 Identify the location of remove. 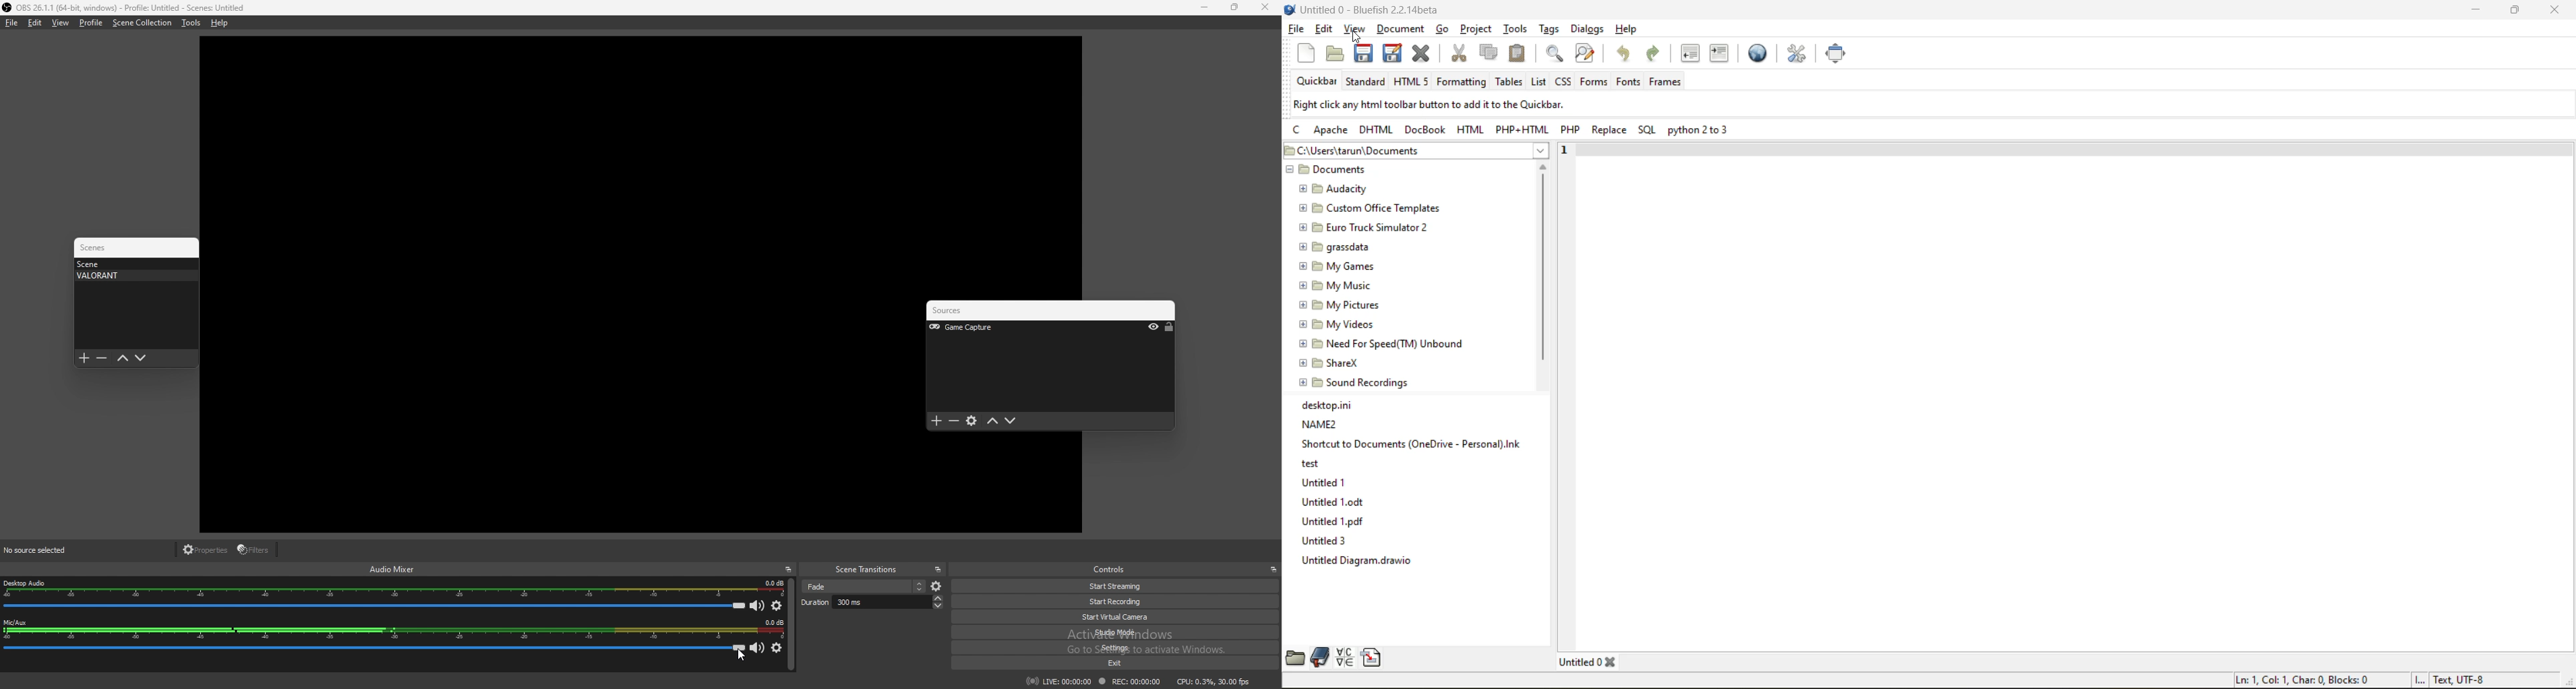
(101, 359).